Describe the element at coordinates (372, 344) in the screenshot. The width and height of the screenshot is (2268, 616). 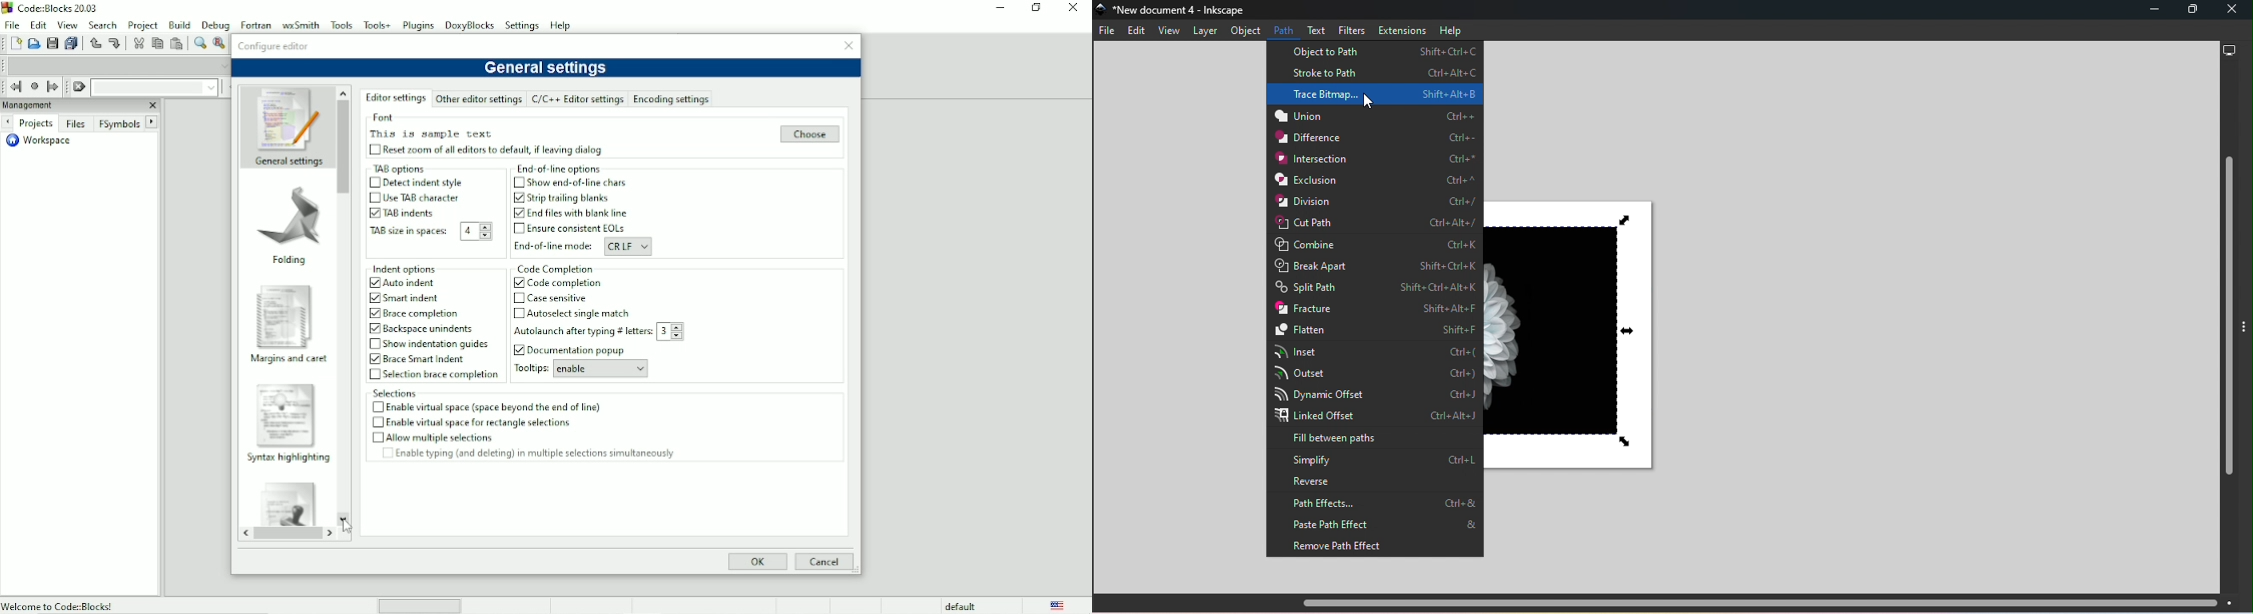
I see `` at that location.